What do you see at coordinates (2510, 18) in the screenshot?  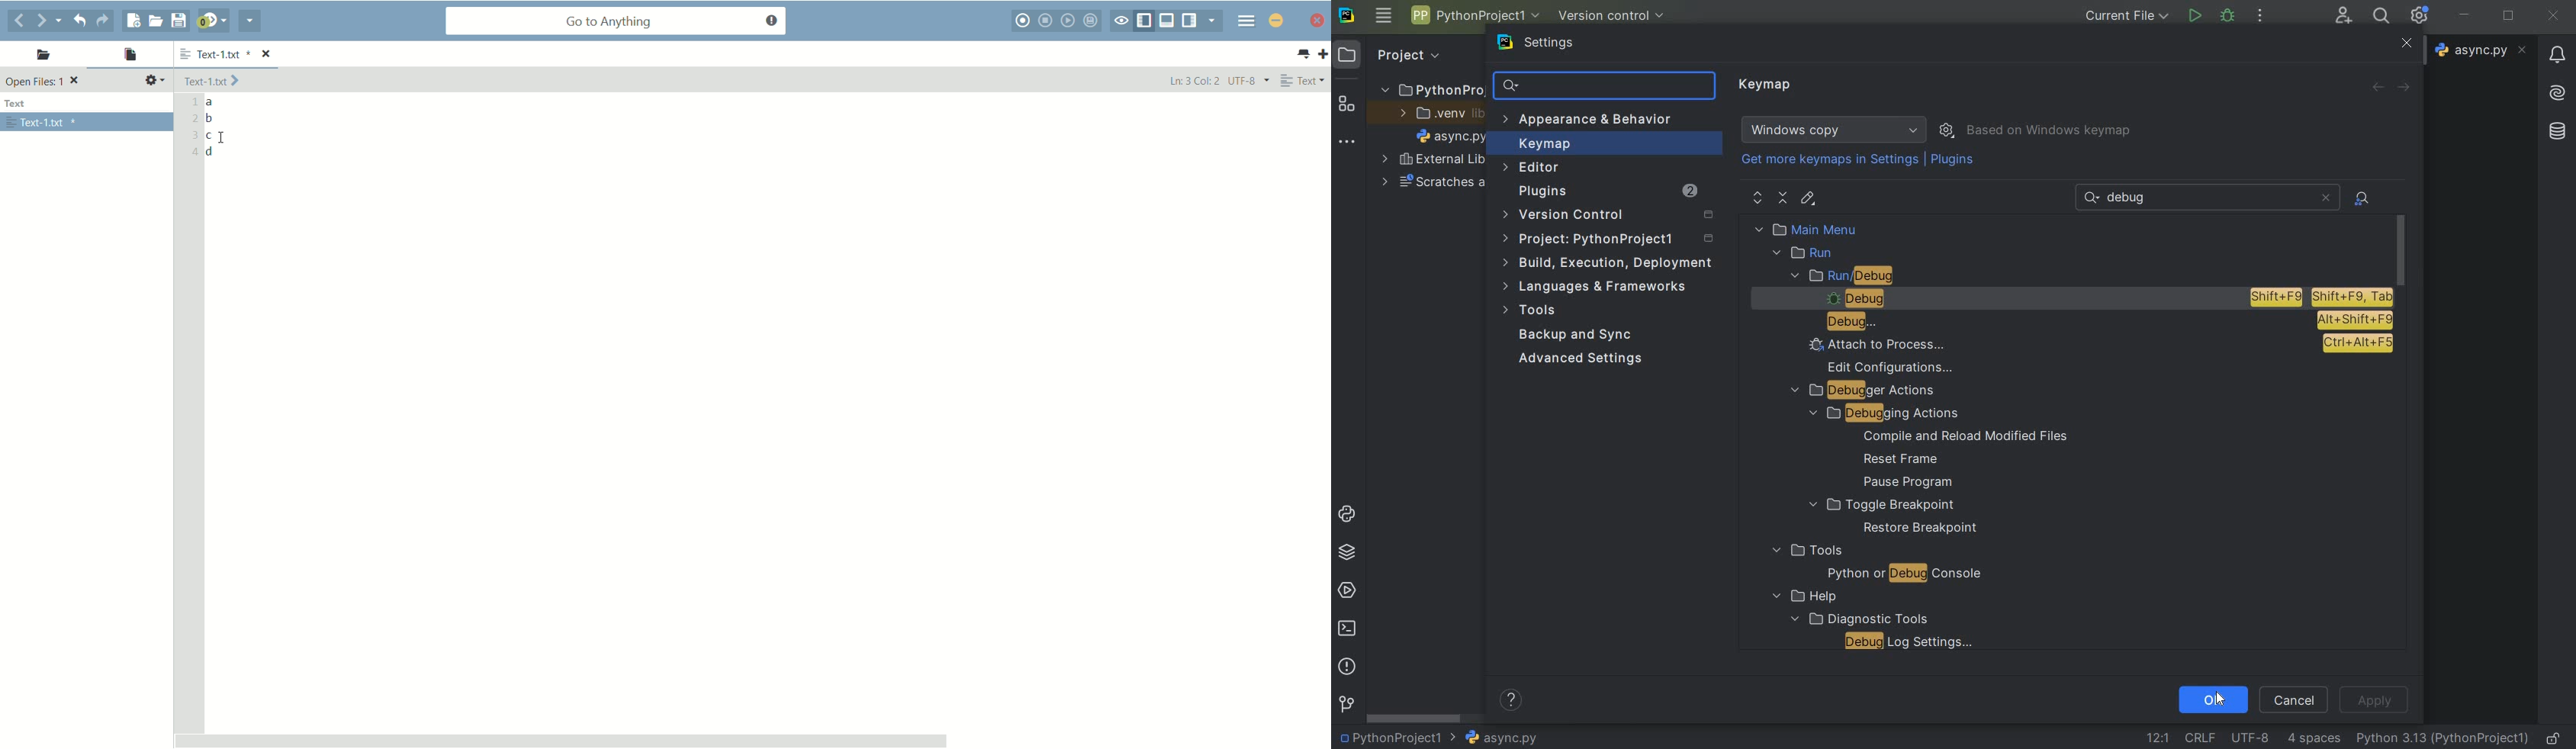 I see `restore down` at bounding box center [2510, 18].